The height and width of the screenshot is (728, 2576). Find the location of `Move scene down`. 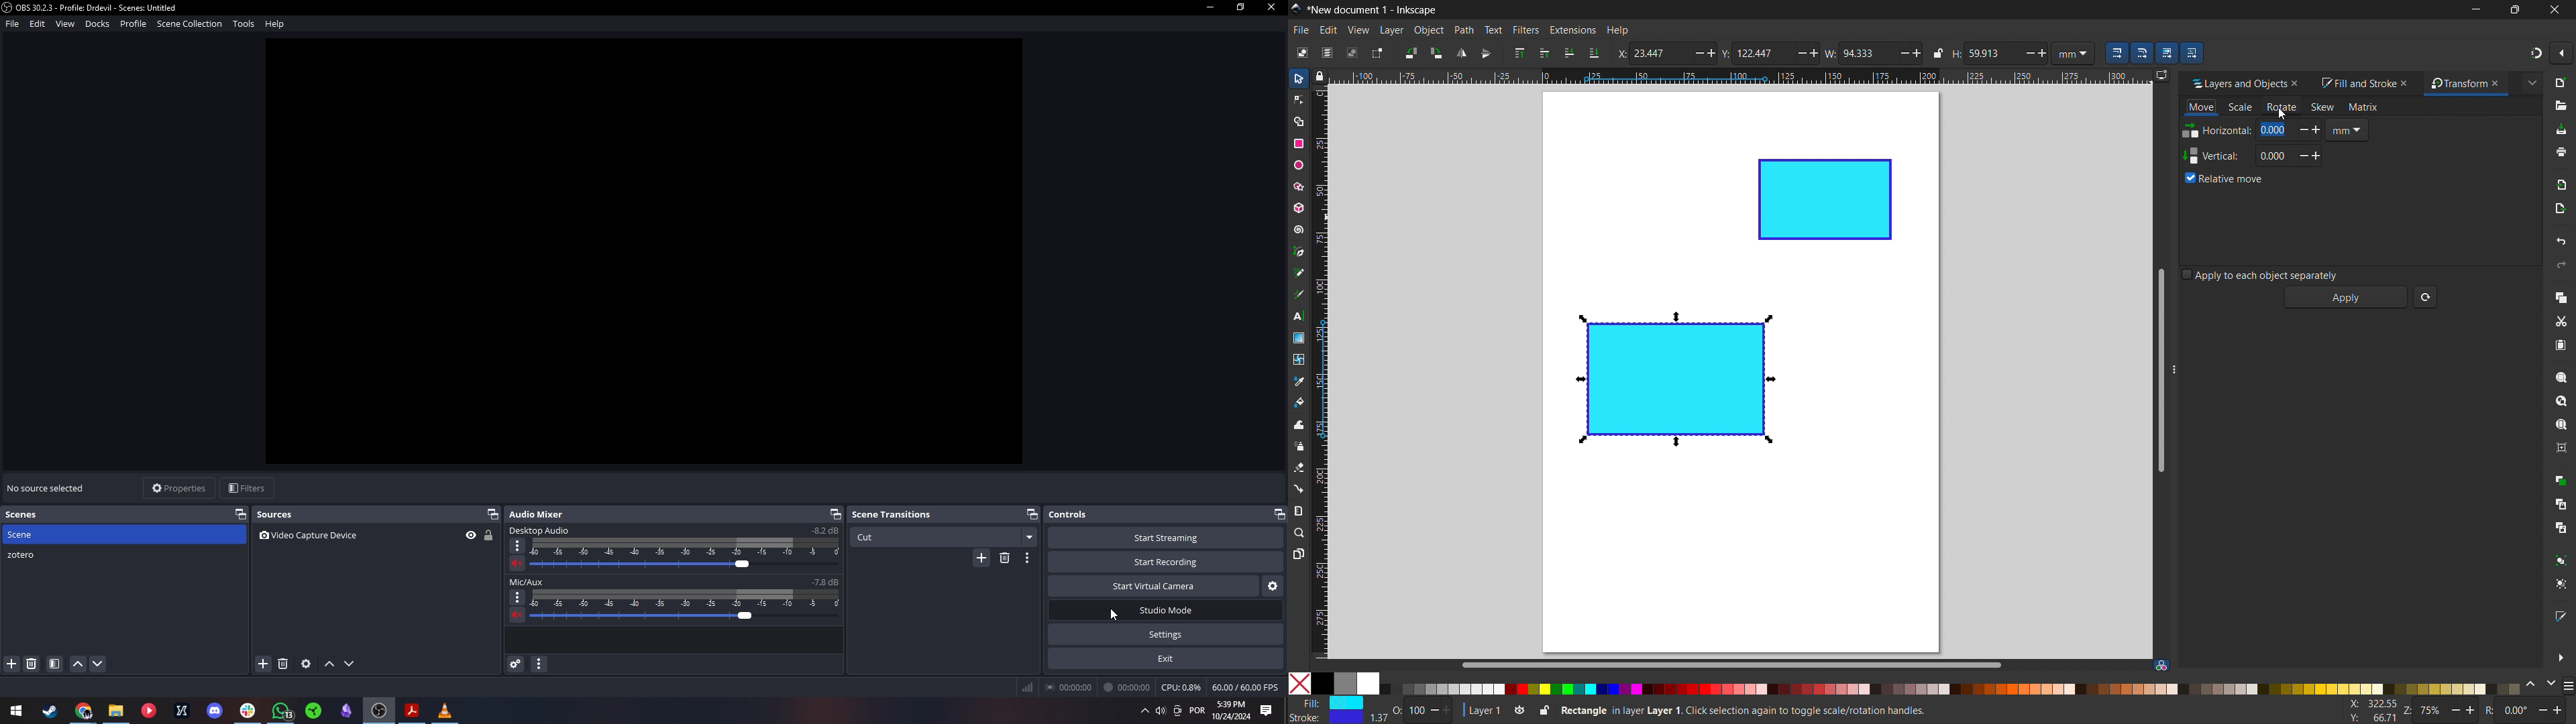

Move scene down is located at coordinates (99, 664).